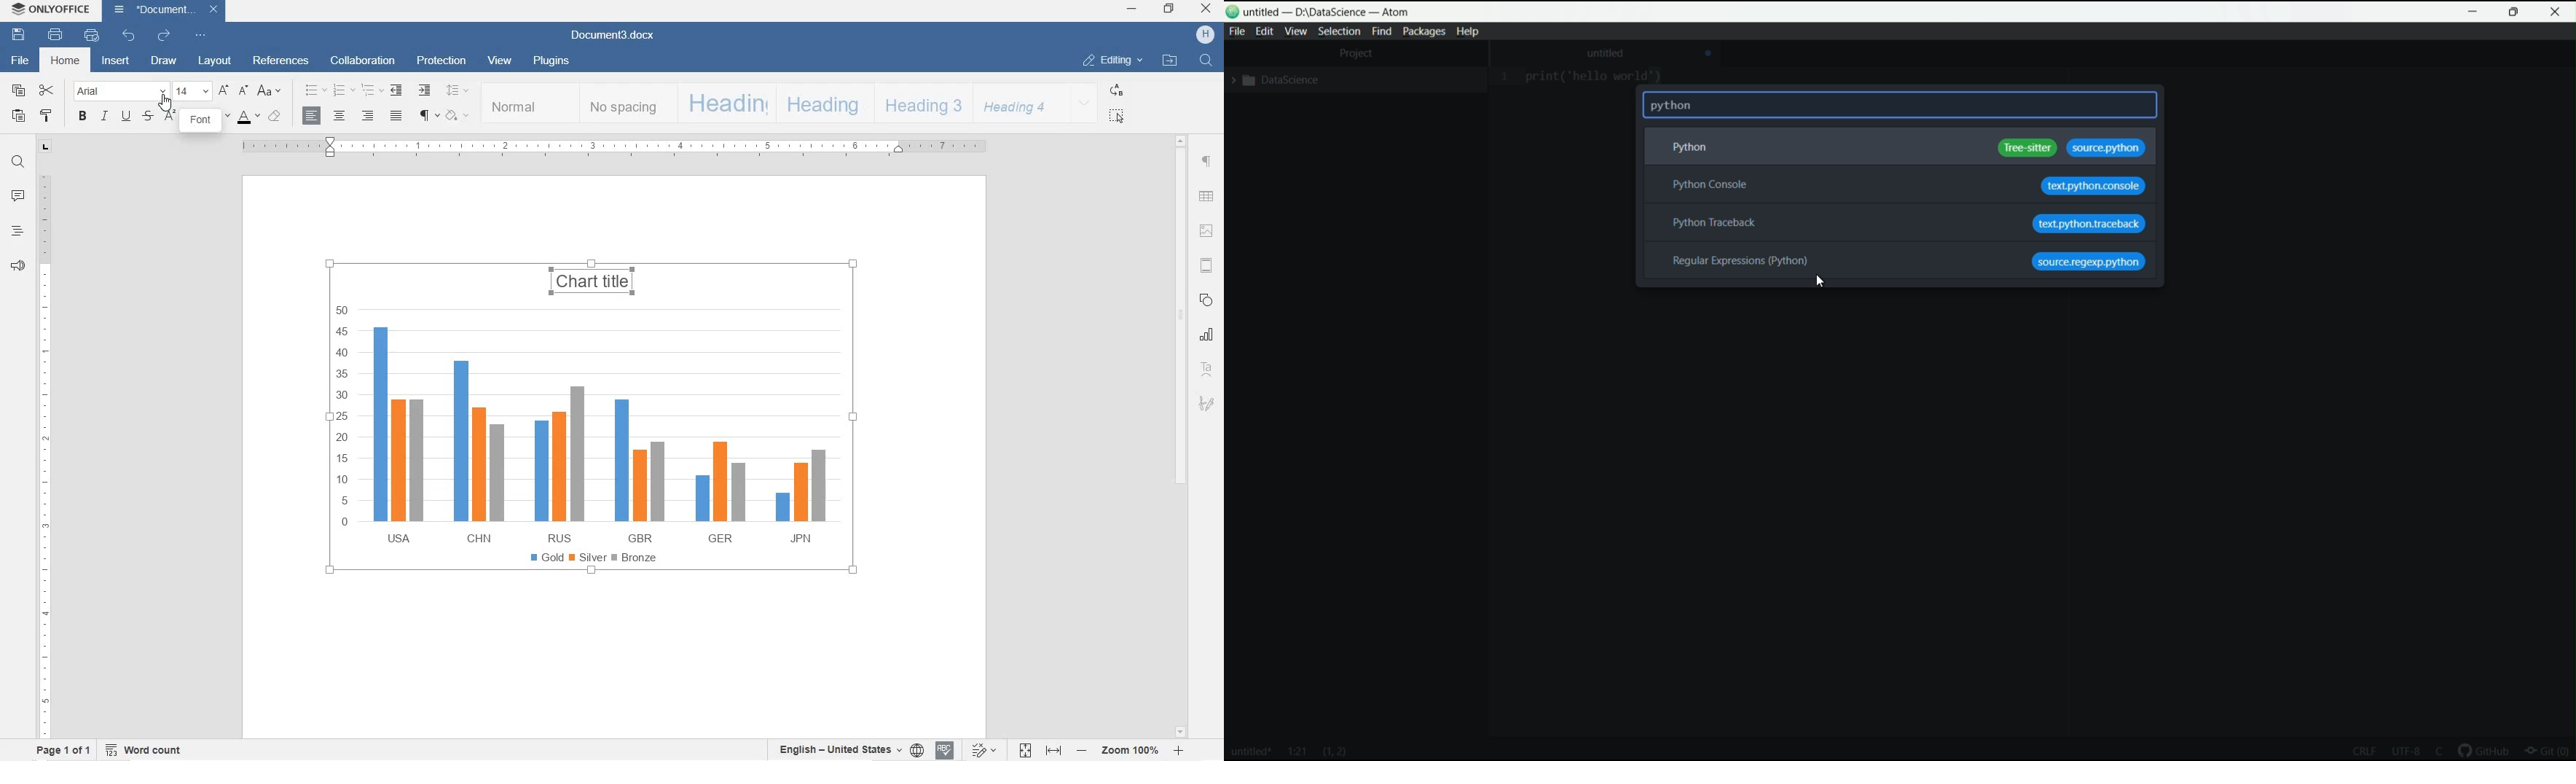 The image size is (2576, 784). Describe the element at coordinates (1206, 405) in the screenshot. I see `SIGNATURE` at that location.